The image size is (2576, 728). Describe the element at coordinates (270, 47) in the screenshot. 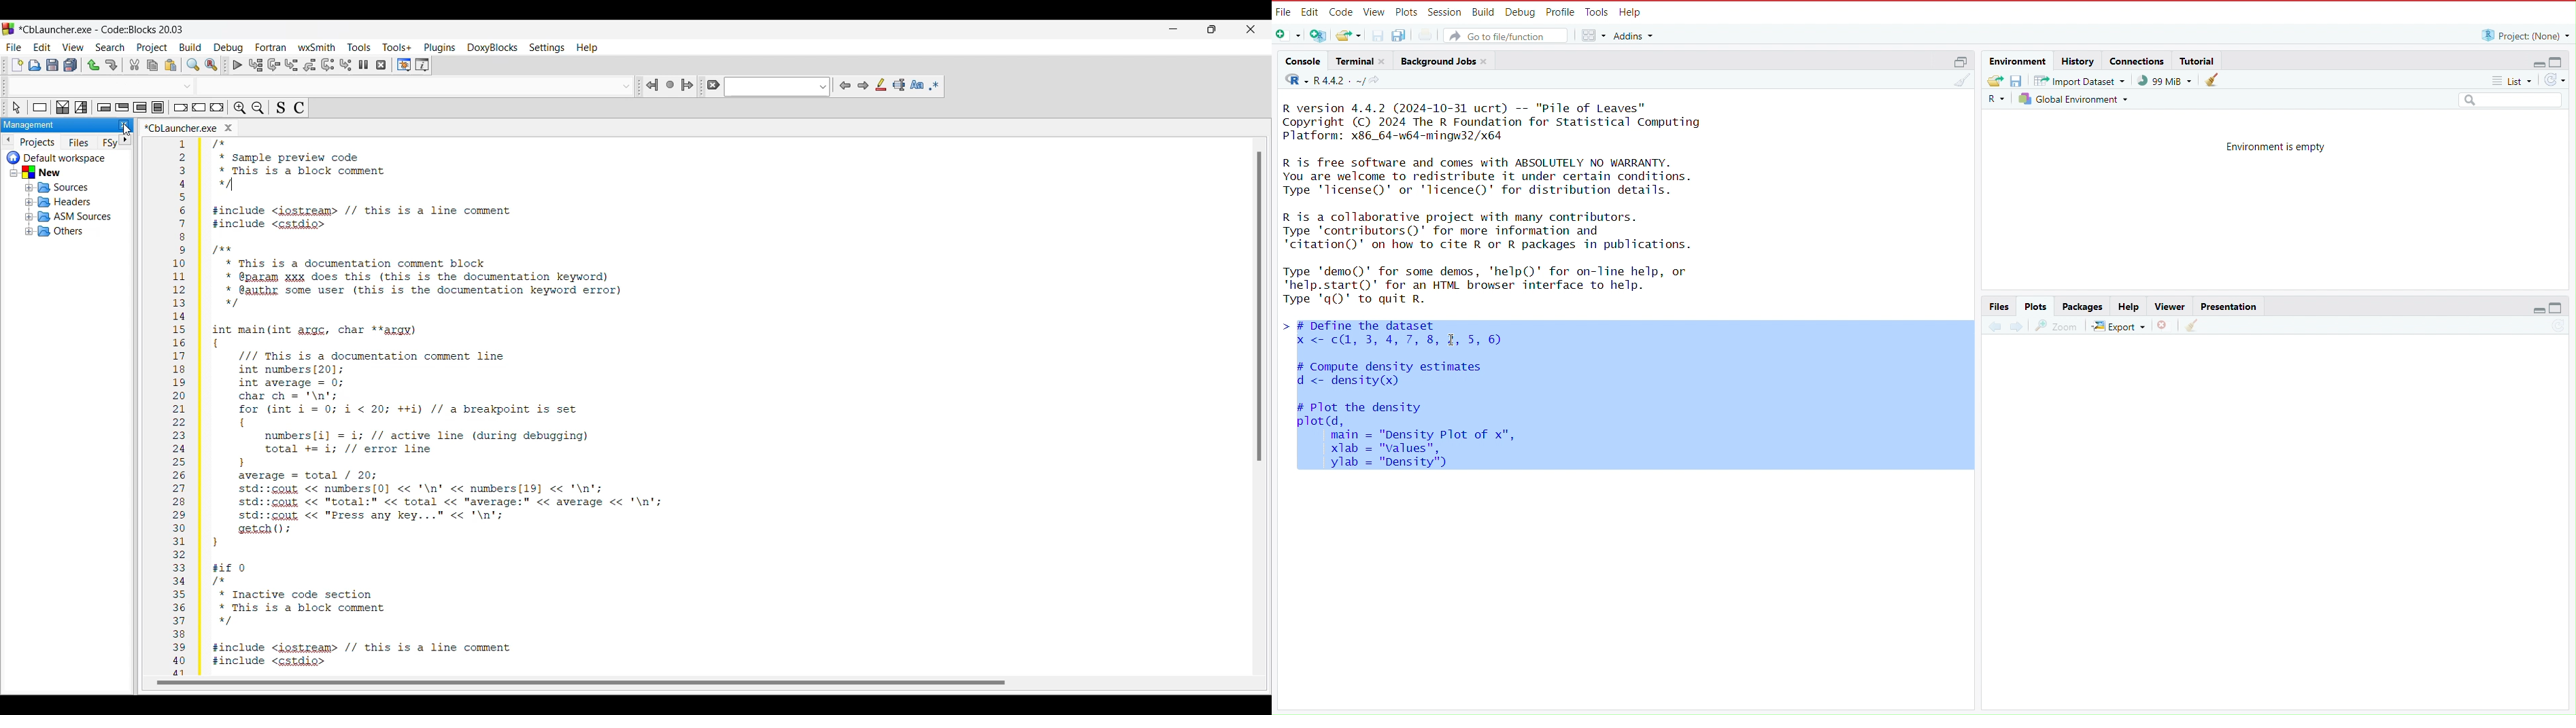

I see `Fortran menu` at that location.